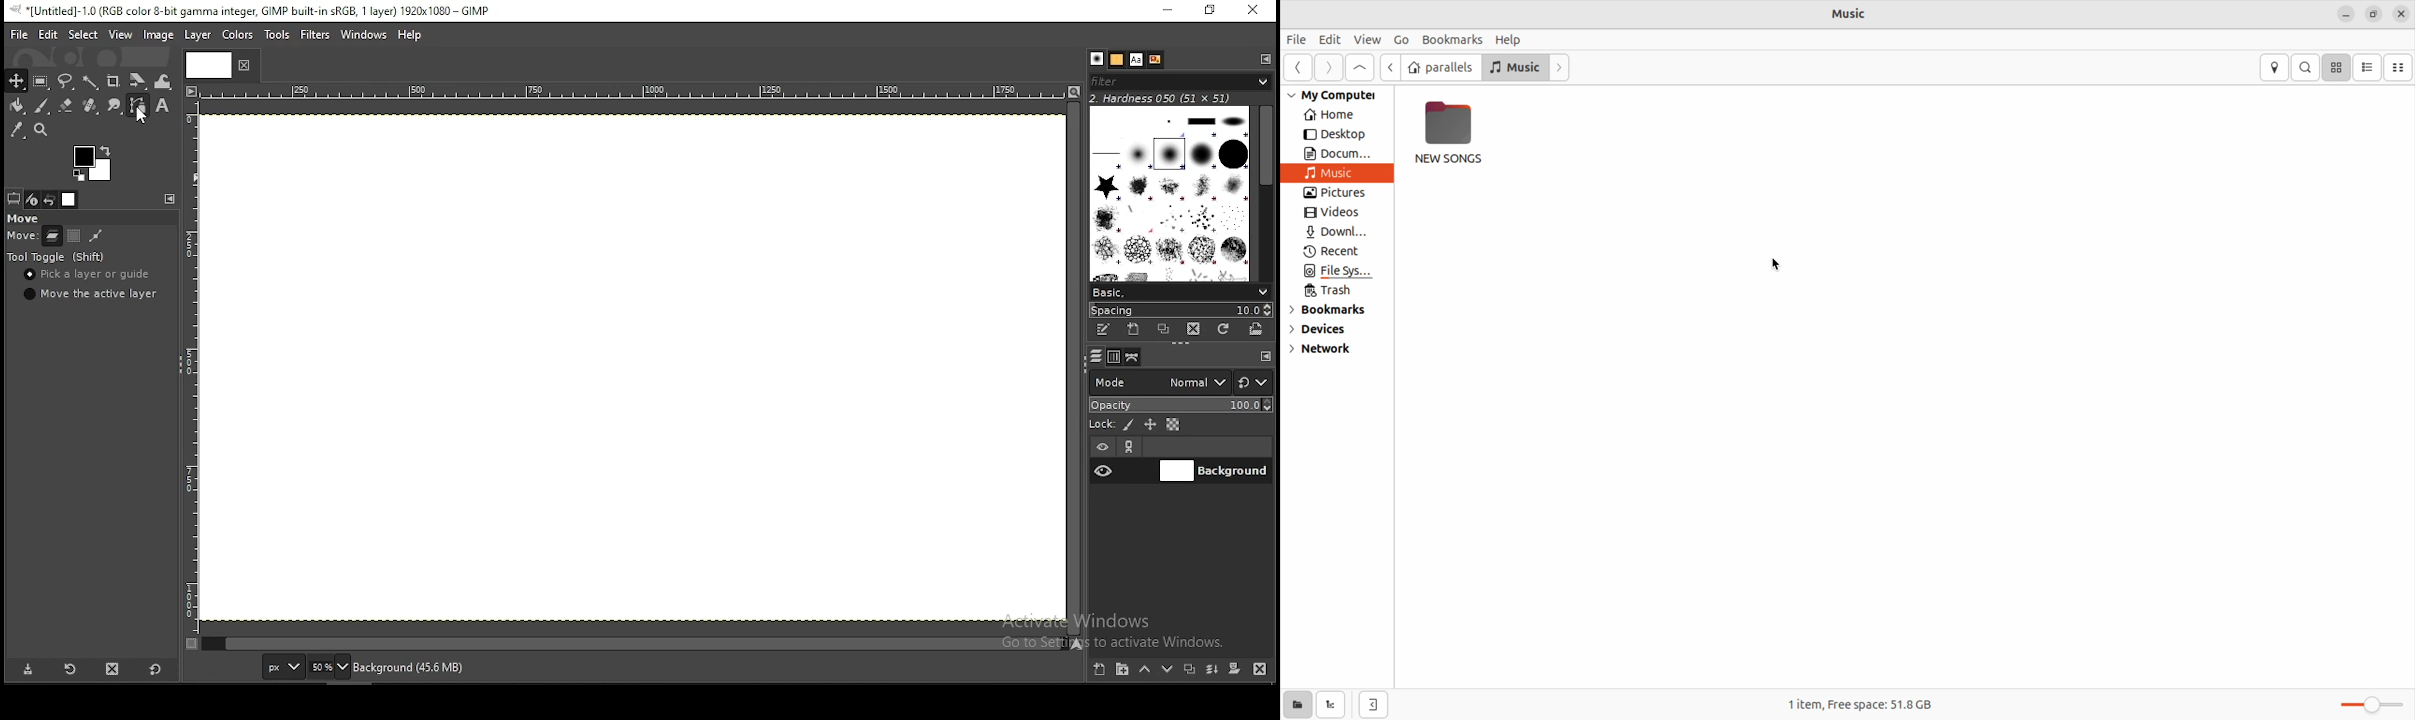  Describe the element at coordinates (282, 666) in the screenshot. I see `units` at that location.